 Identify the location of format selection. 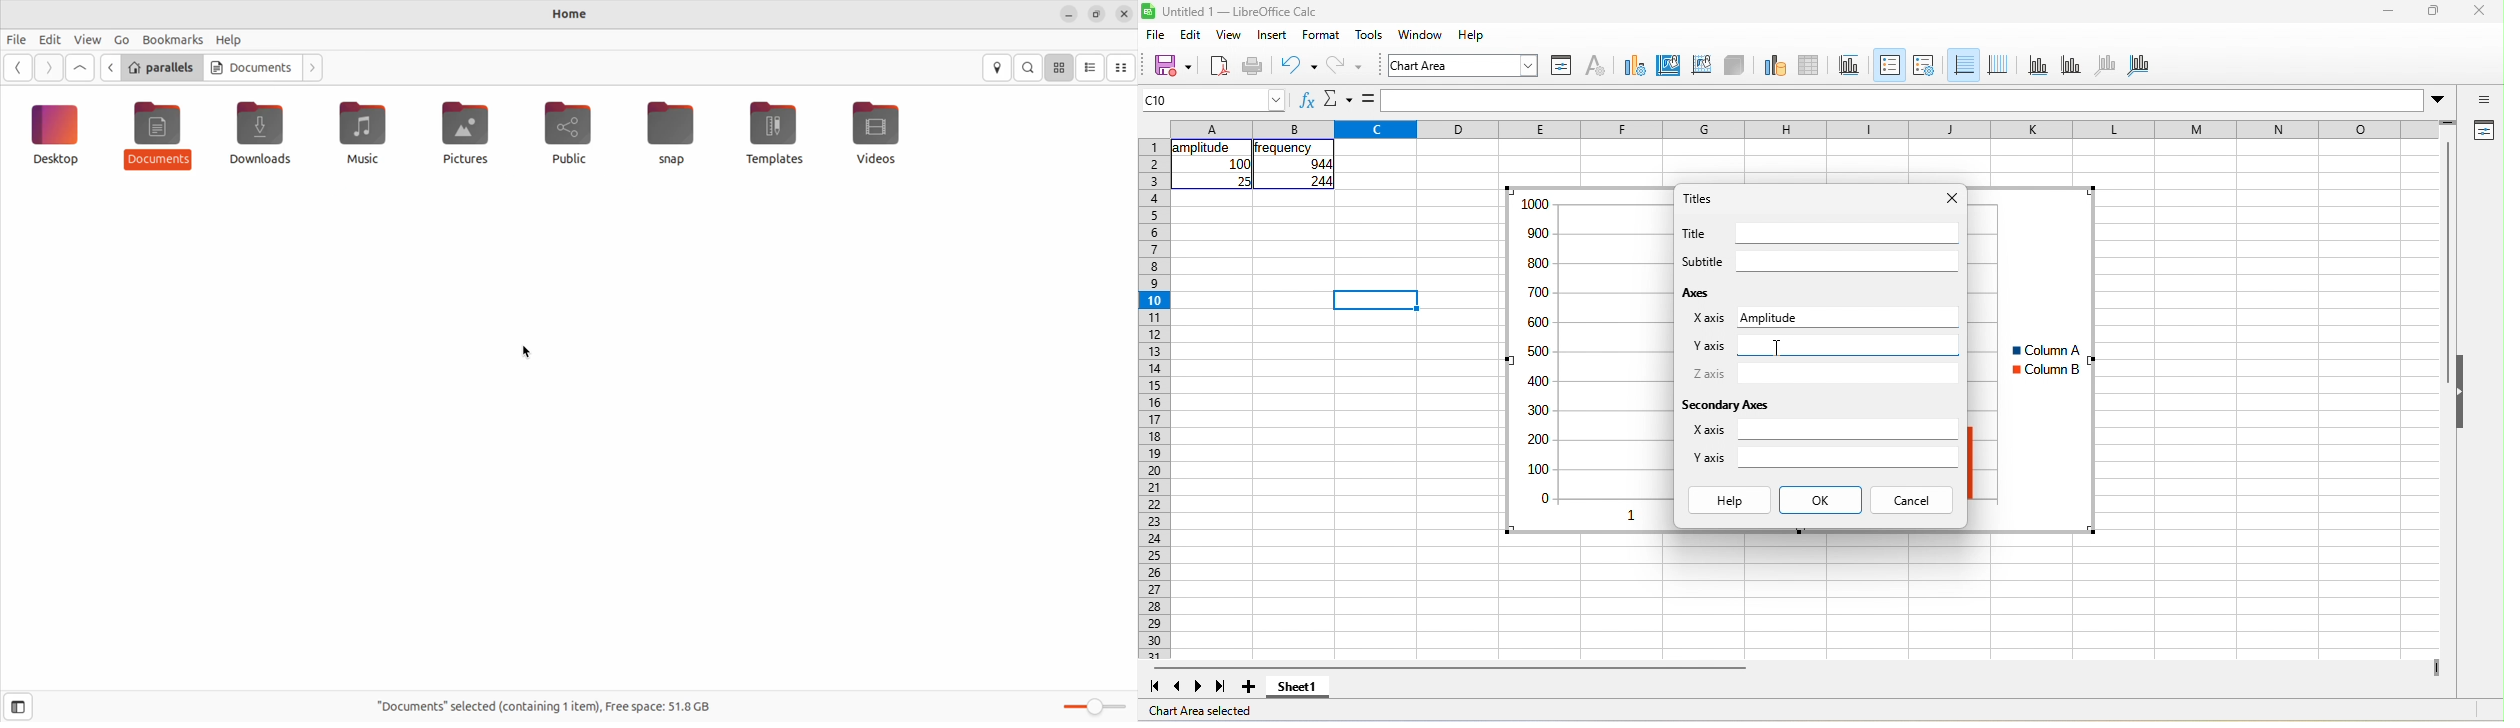
(1562, 66).